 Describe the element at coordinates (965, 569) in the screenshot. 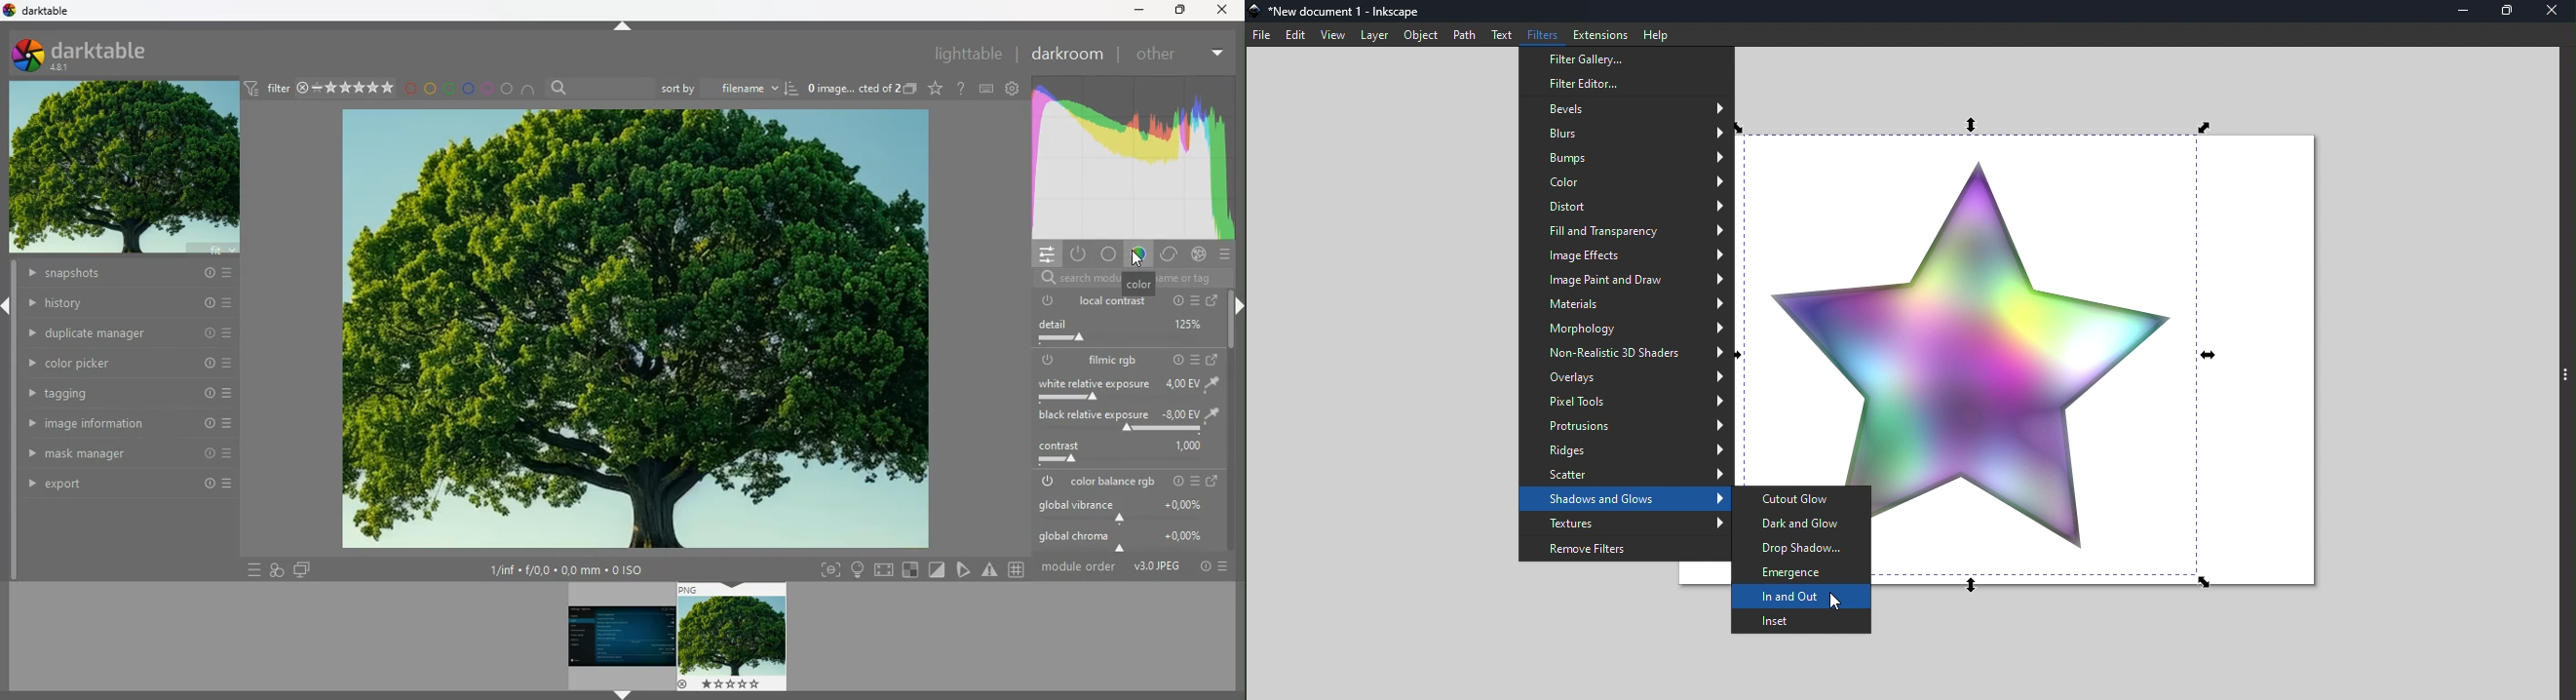

I see `edit` at that location.